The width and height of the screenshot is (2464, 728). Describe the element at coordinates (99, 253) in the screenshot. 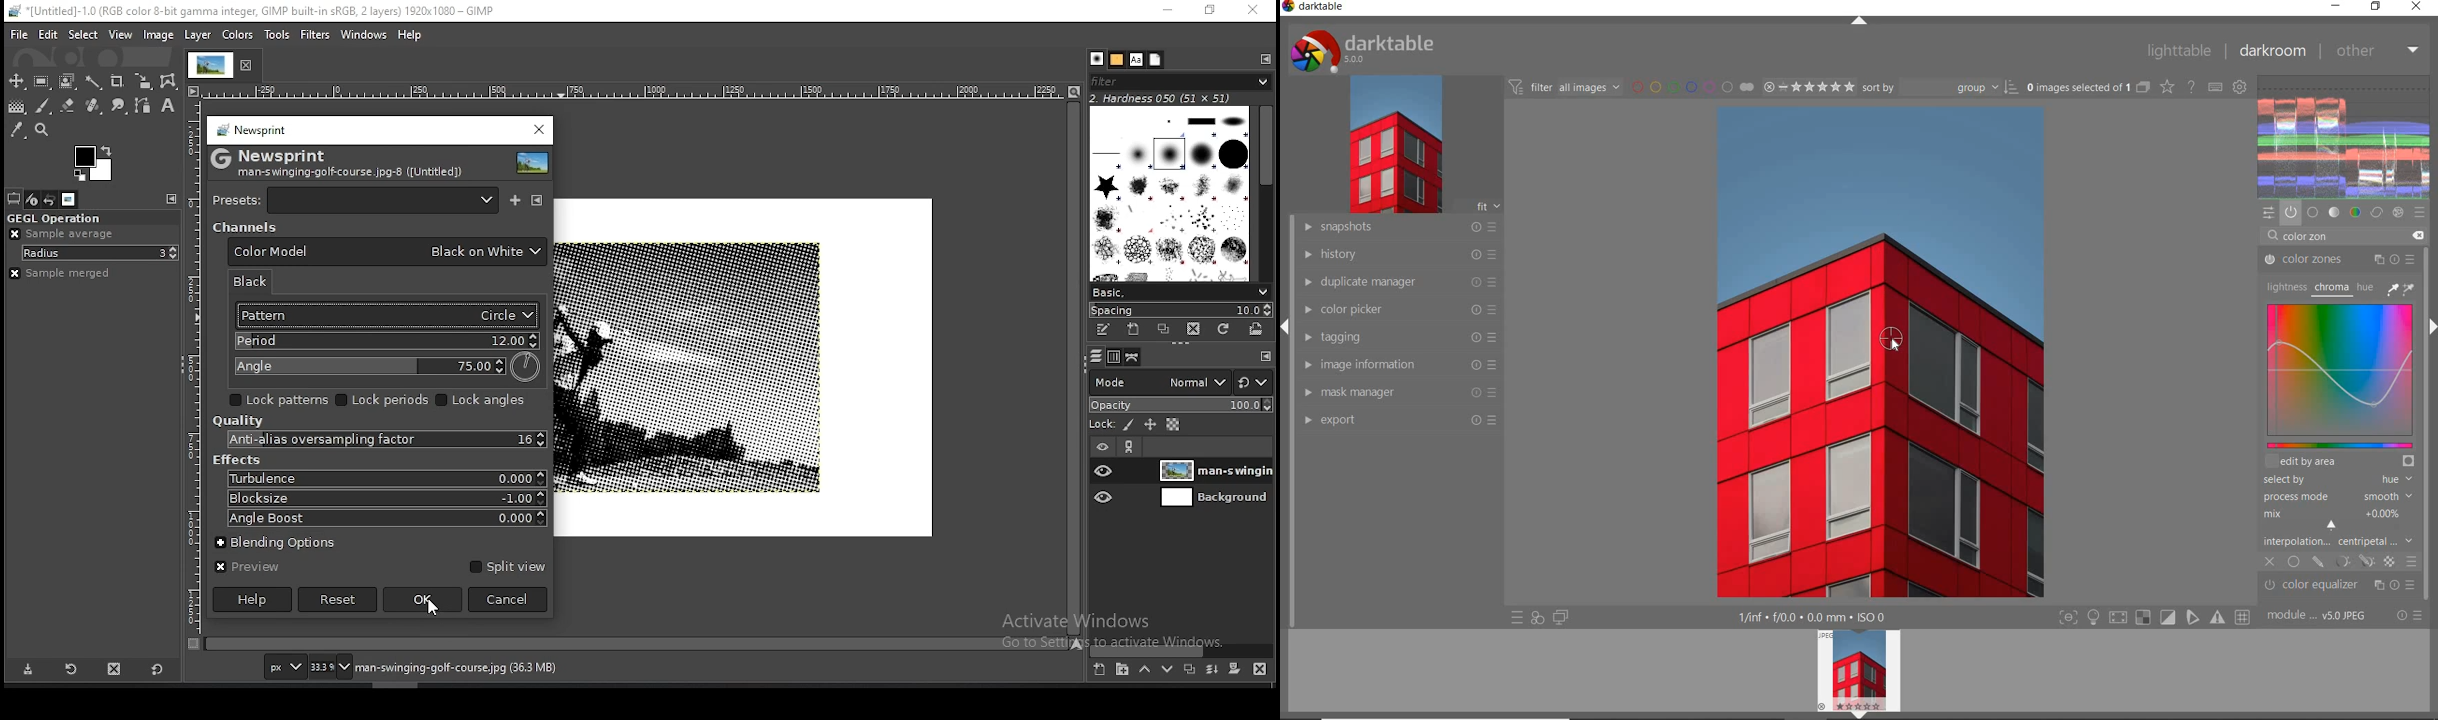

I see `radius` at that location.